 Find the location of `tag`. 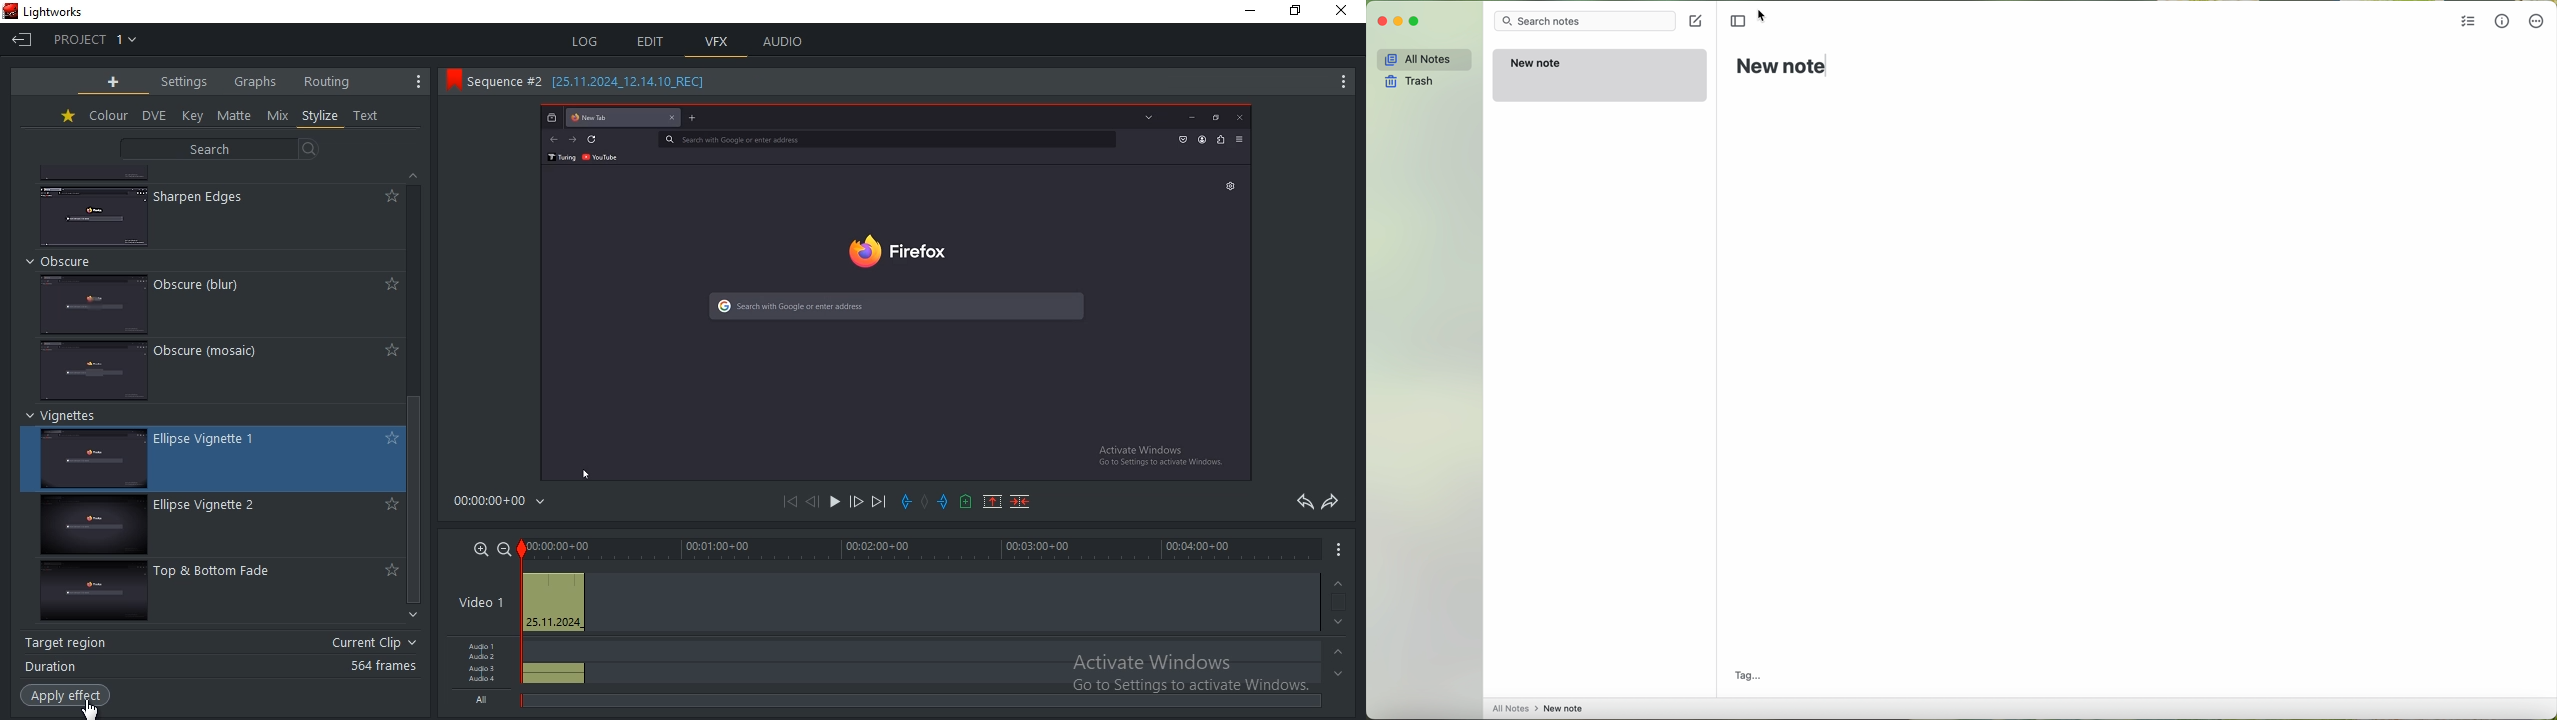

tag is located at coordinates (1749, 676).